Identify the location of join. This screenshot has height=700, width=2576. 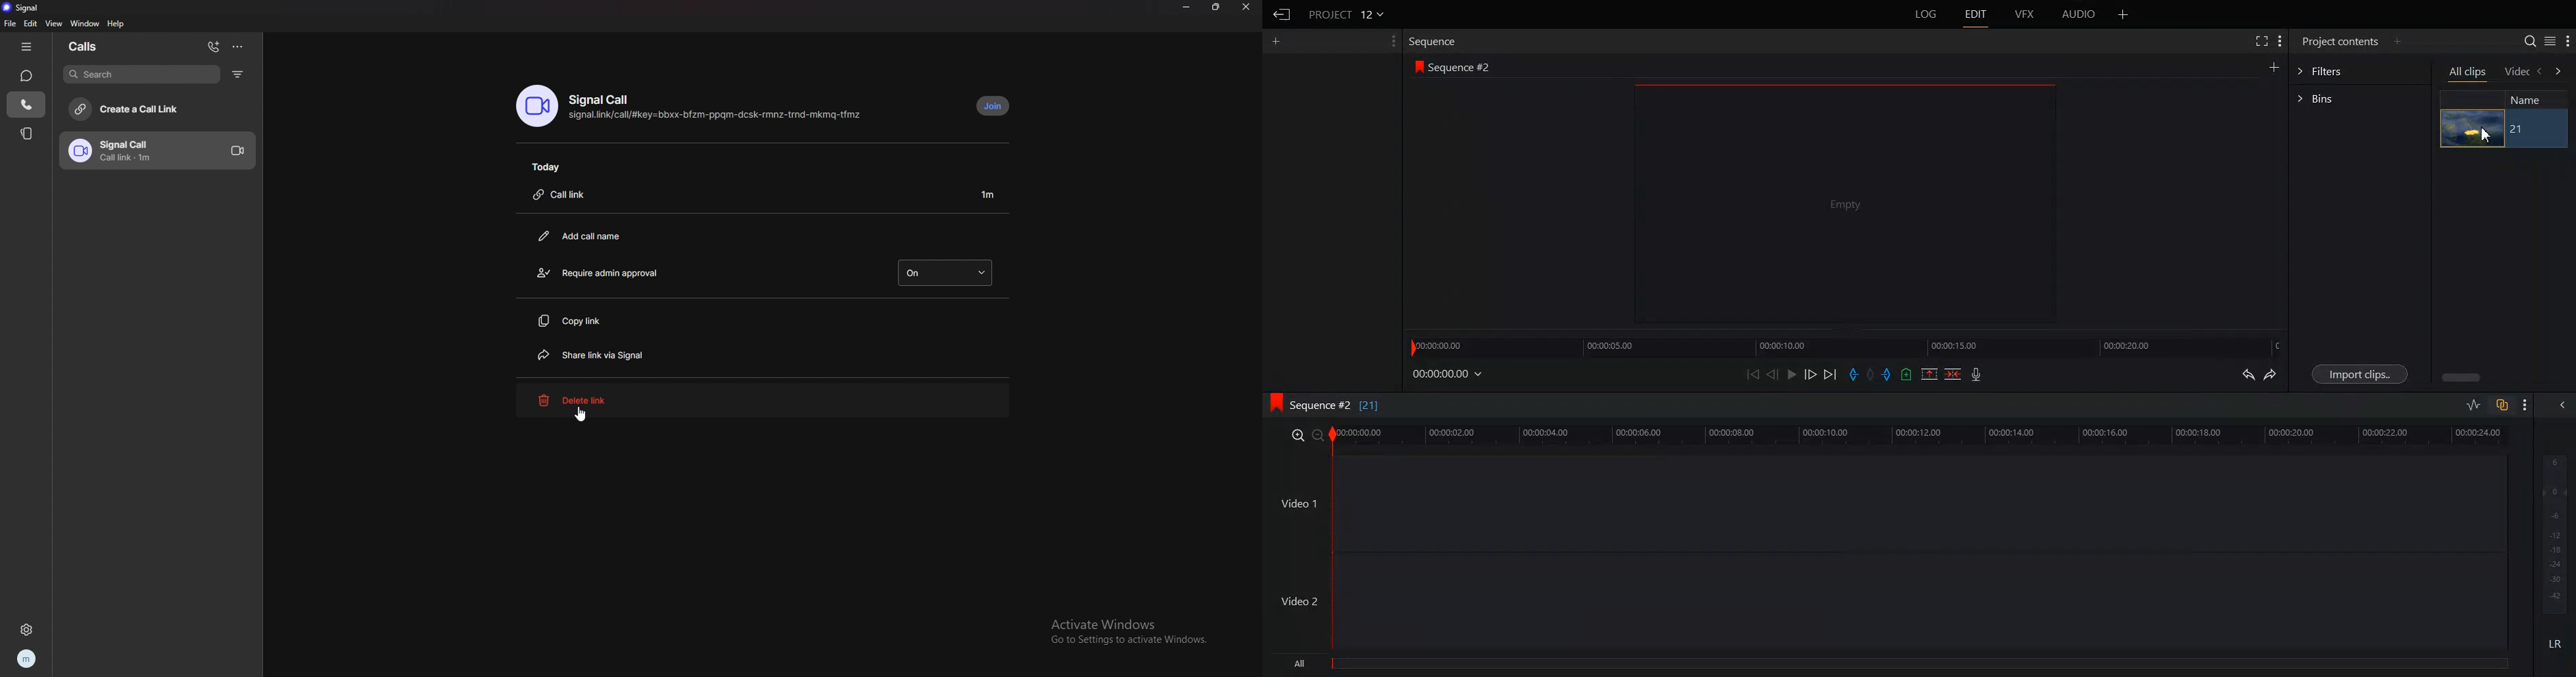
(995, 105).